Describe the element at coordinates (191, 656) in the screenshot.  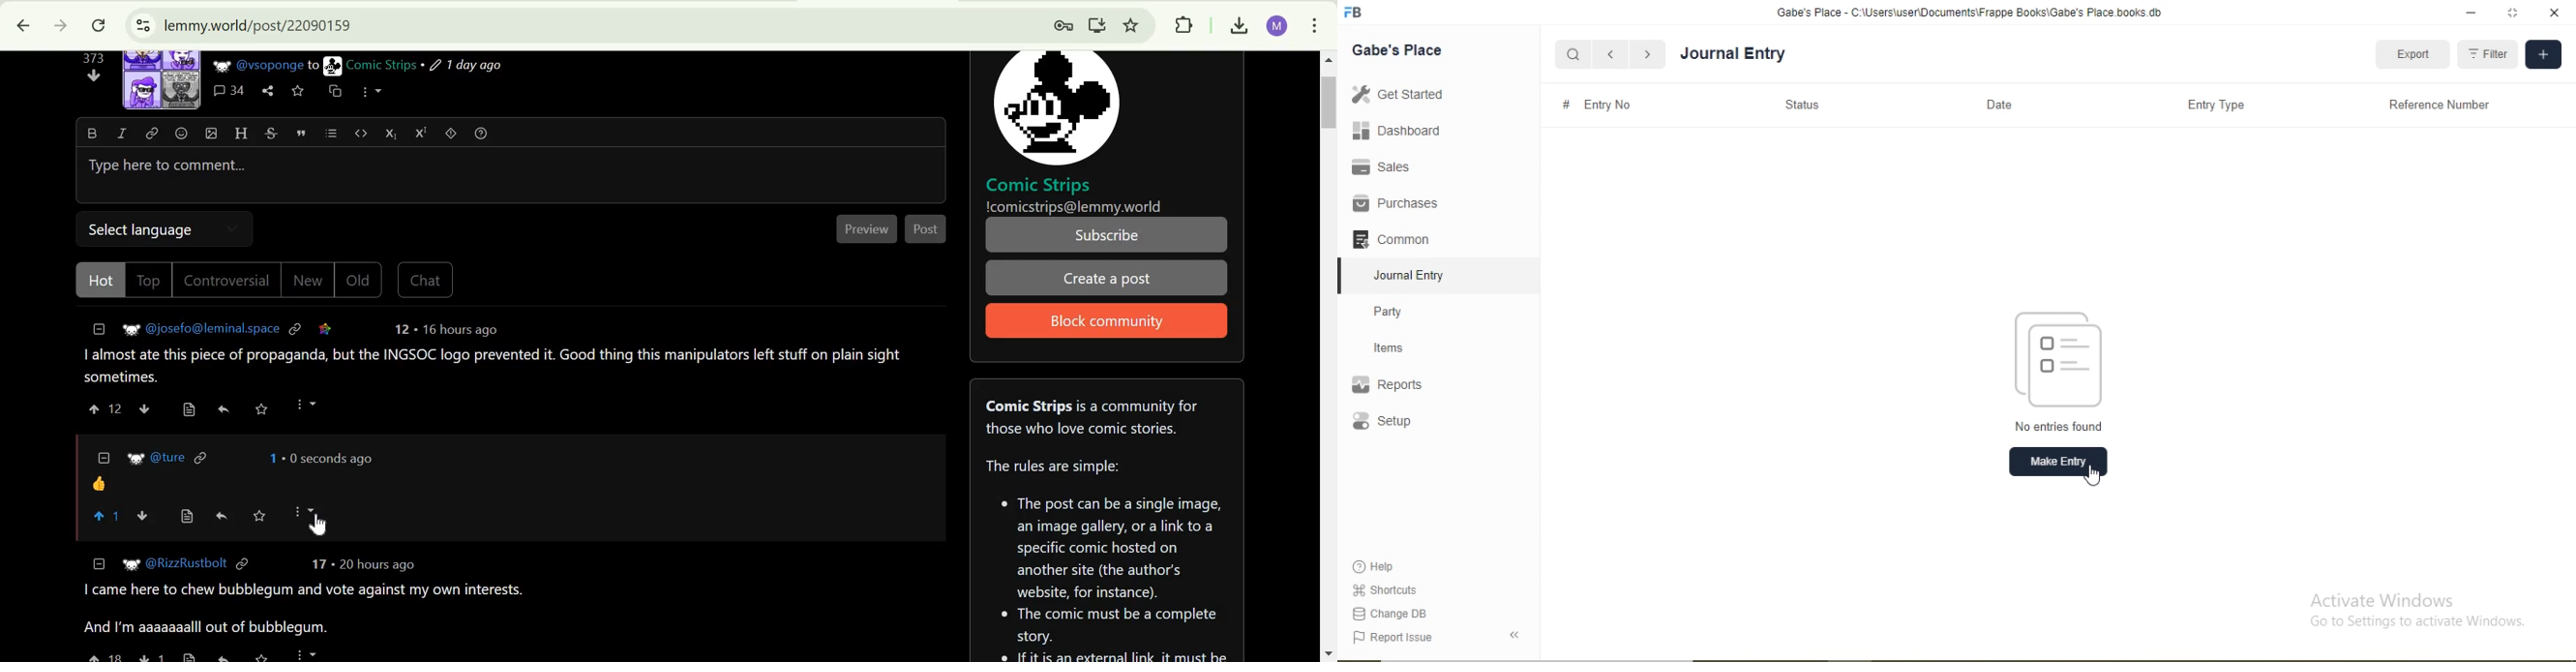
I see `view source` at that location.